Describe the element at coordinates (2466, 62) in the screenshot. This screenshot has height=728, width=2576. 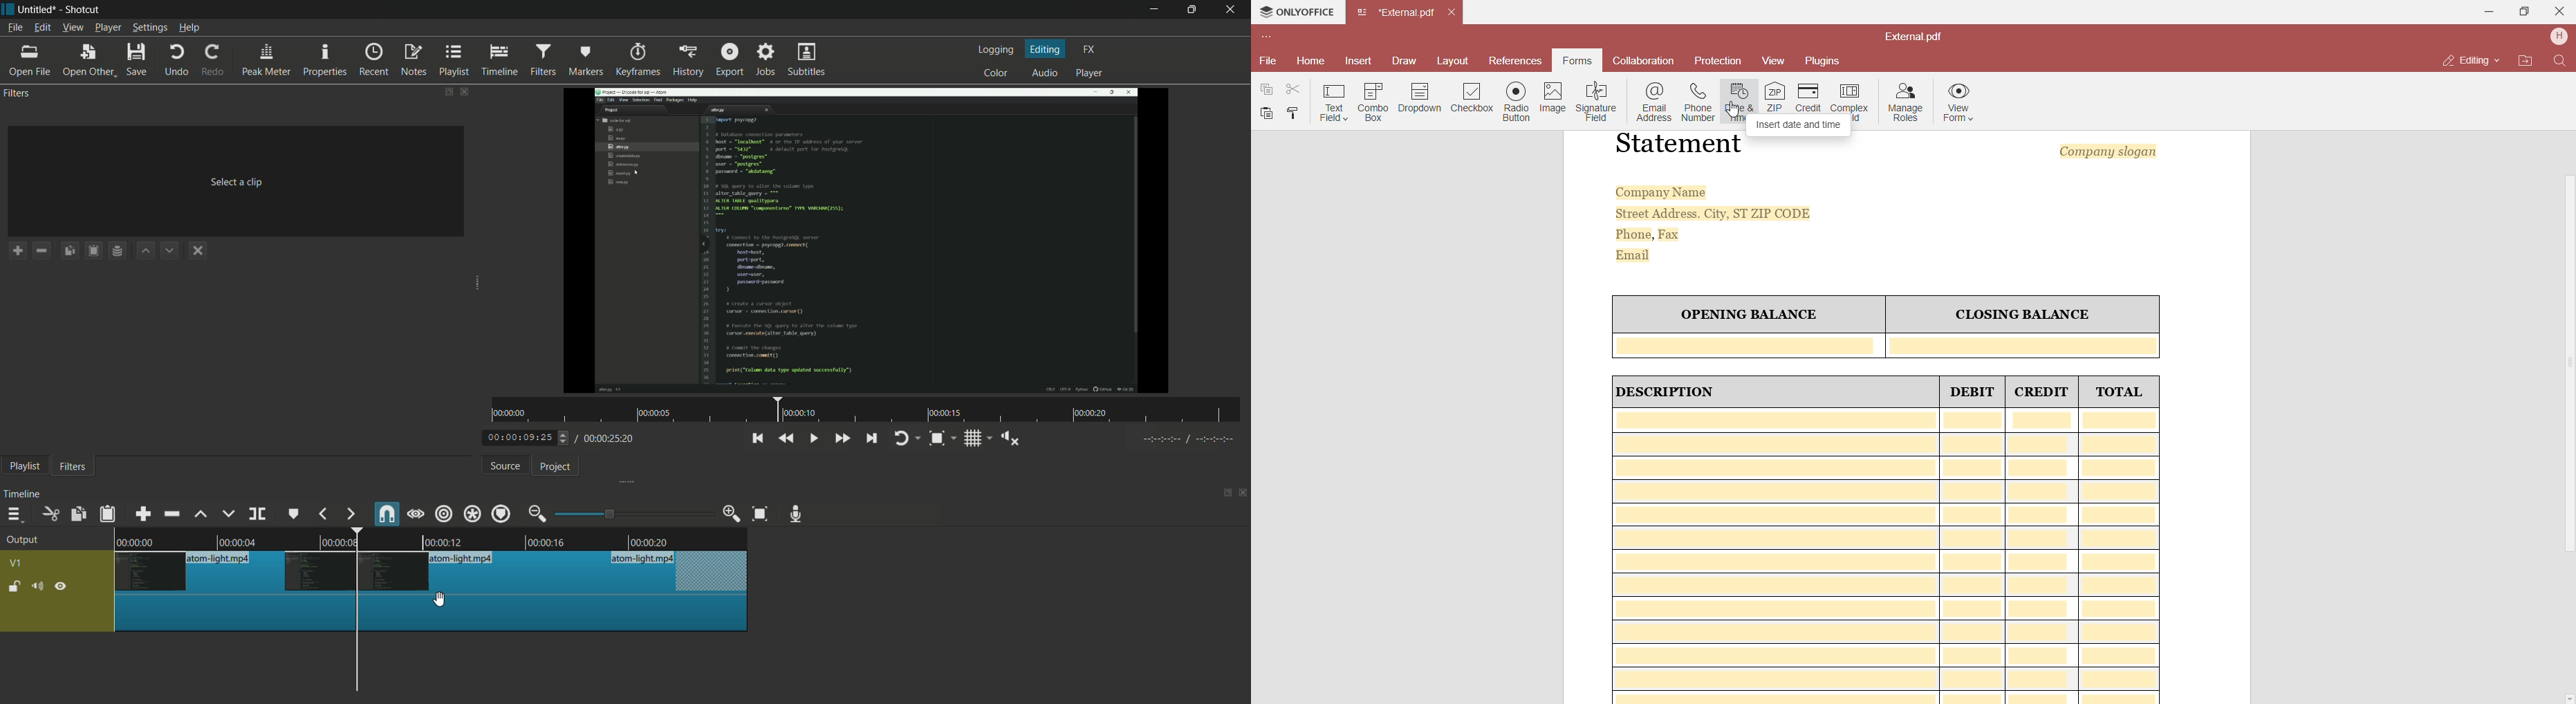
I see `Editing` at that location.